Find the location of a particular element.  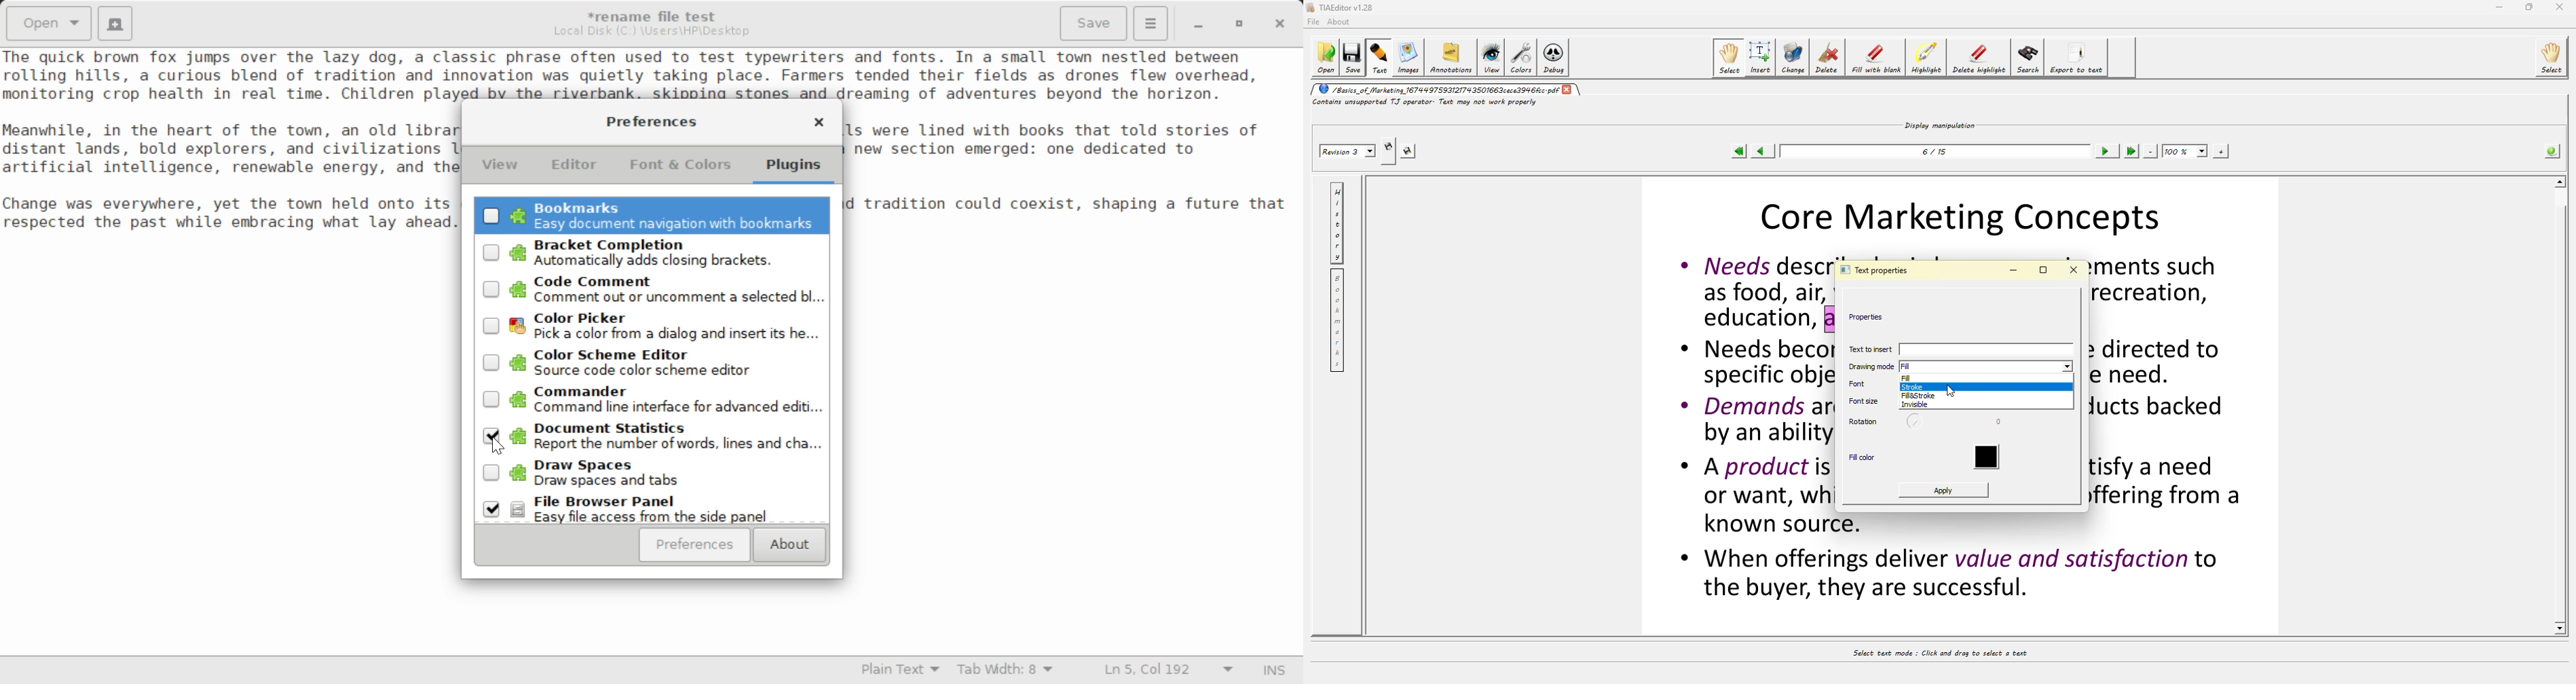

Unselected Bookmarks Plugin is located at coordinates (653, 216).